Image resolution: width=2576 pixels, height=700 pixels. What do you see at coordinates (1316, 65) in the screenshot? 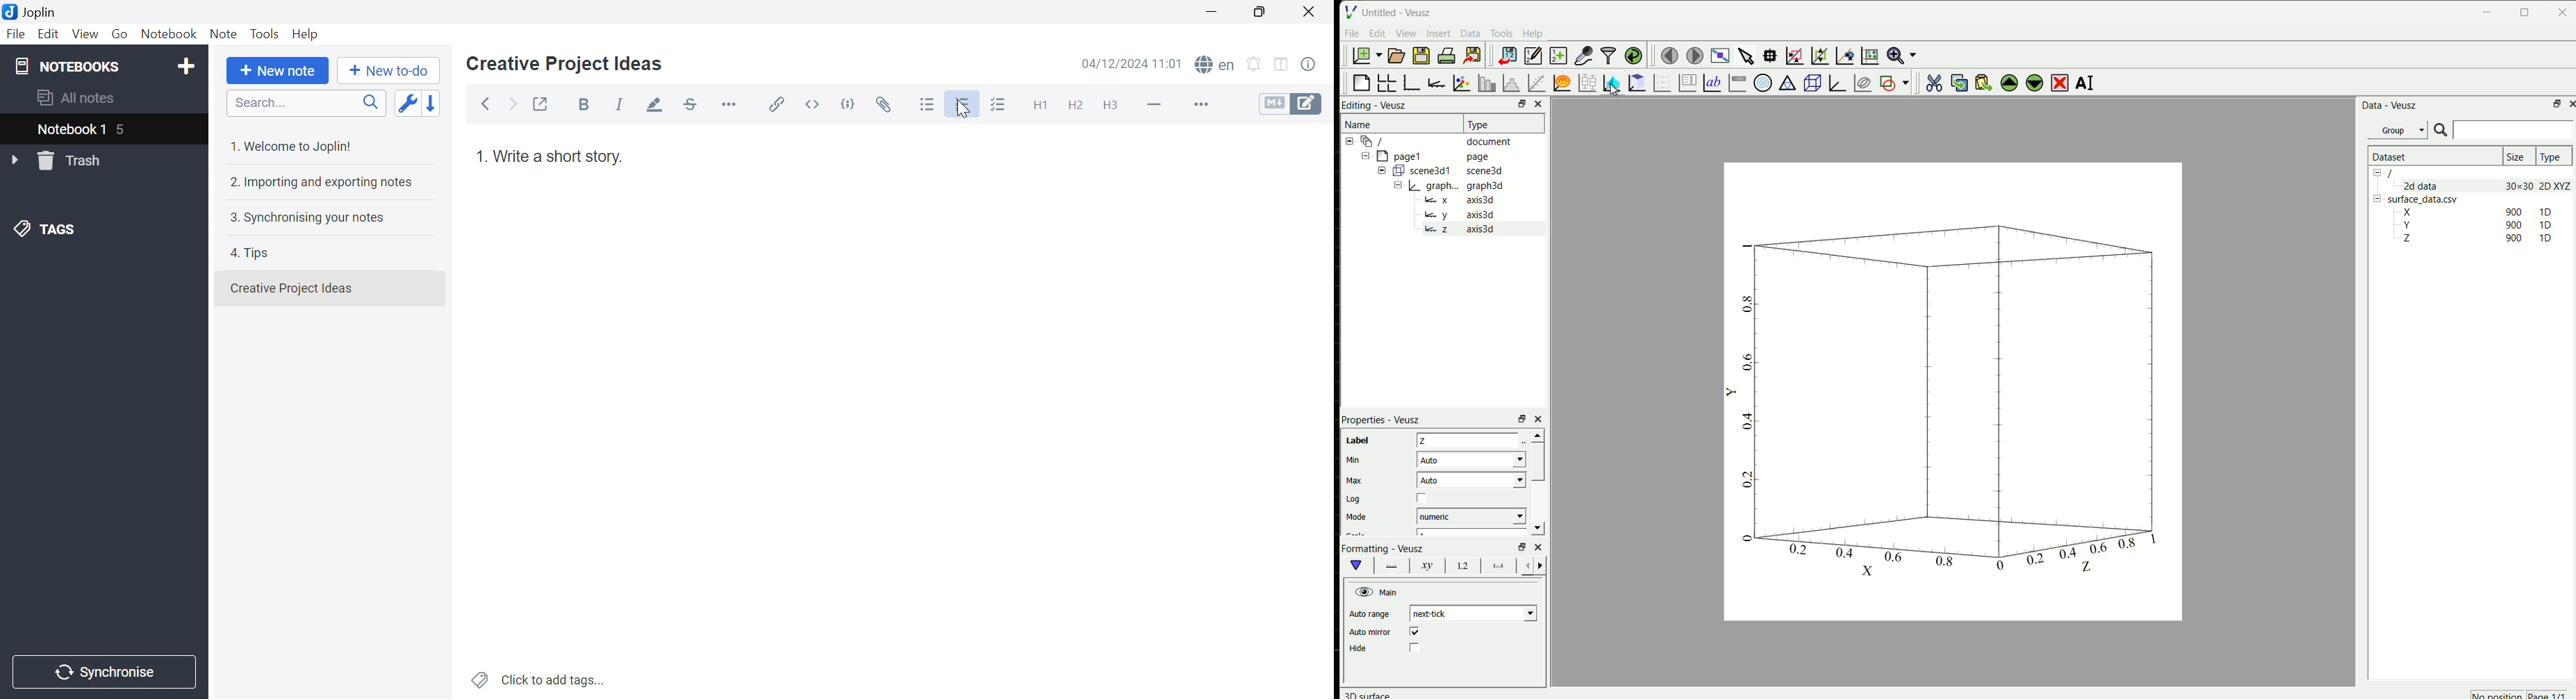
I see `Note properties` at bounding box center [1316, 65].